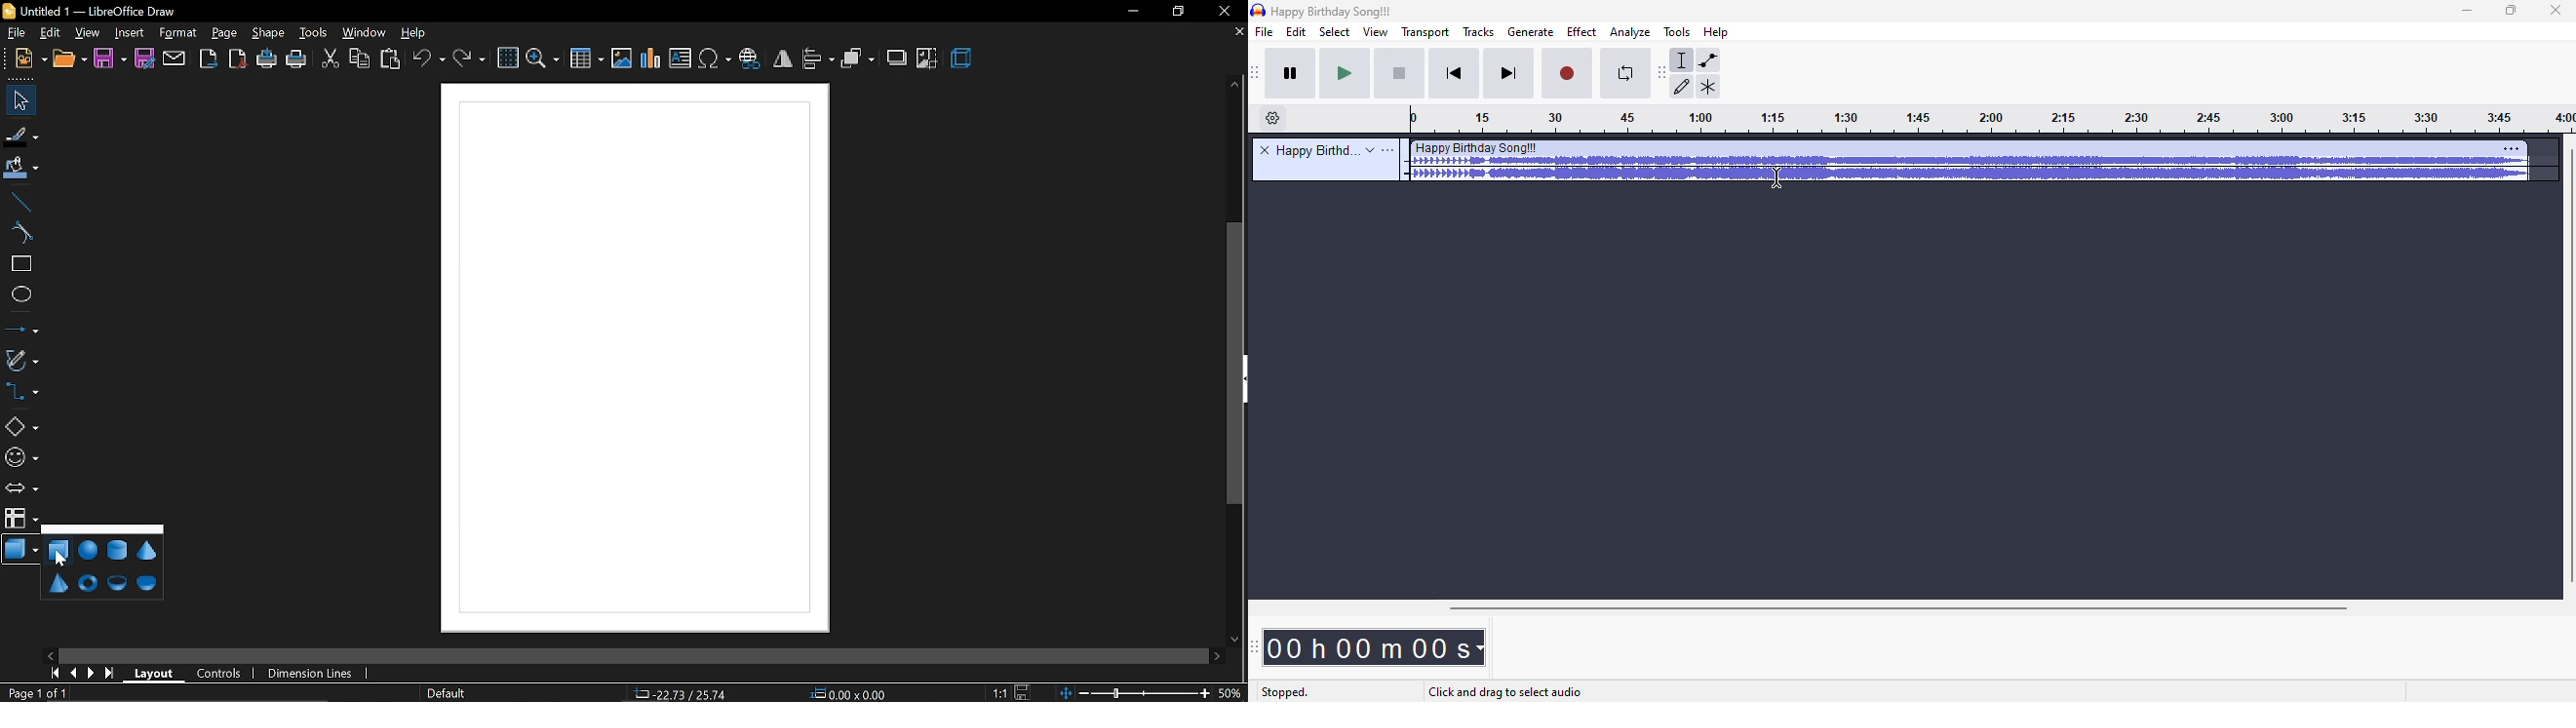  I want to click on rectangle, so click(20, 265).